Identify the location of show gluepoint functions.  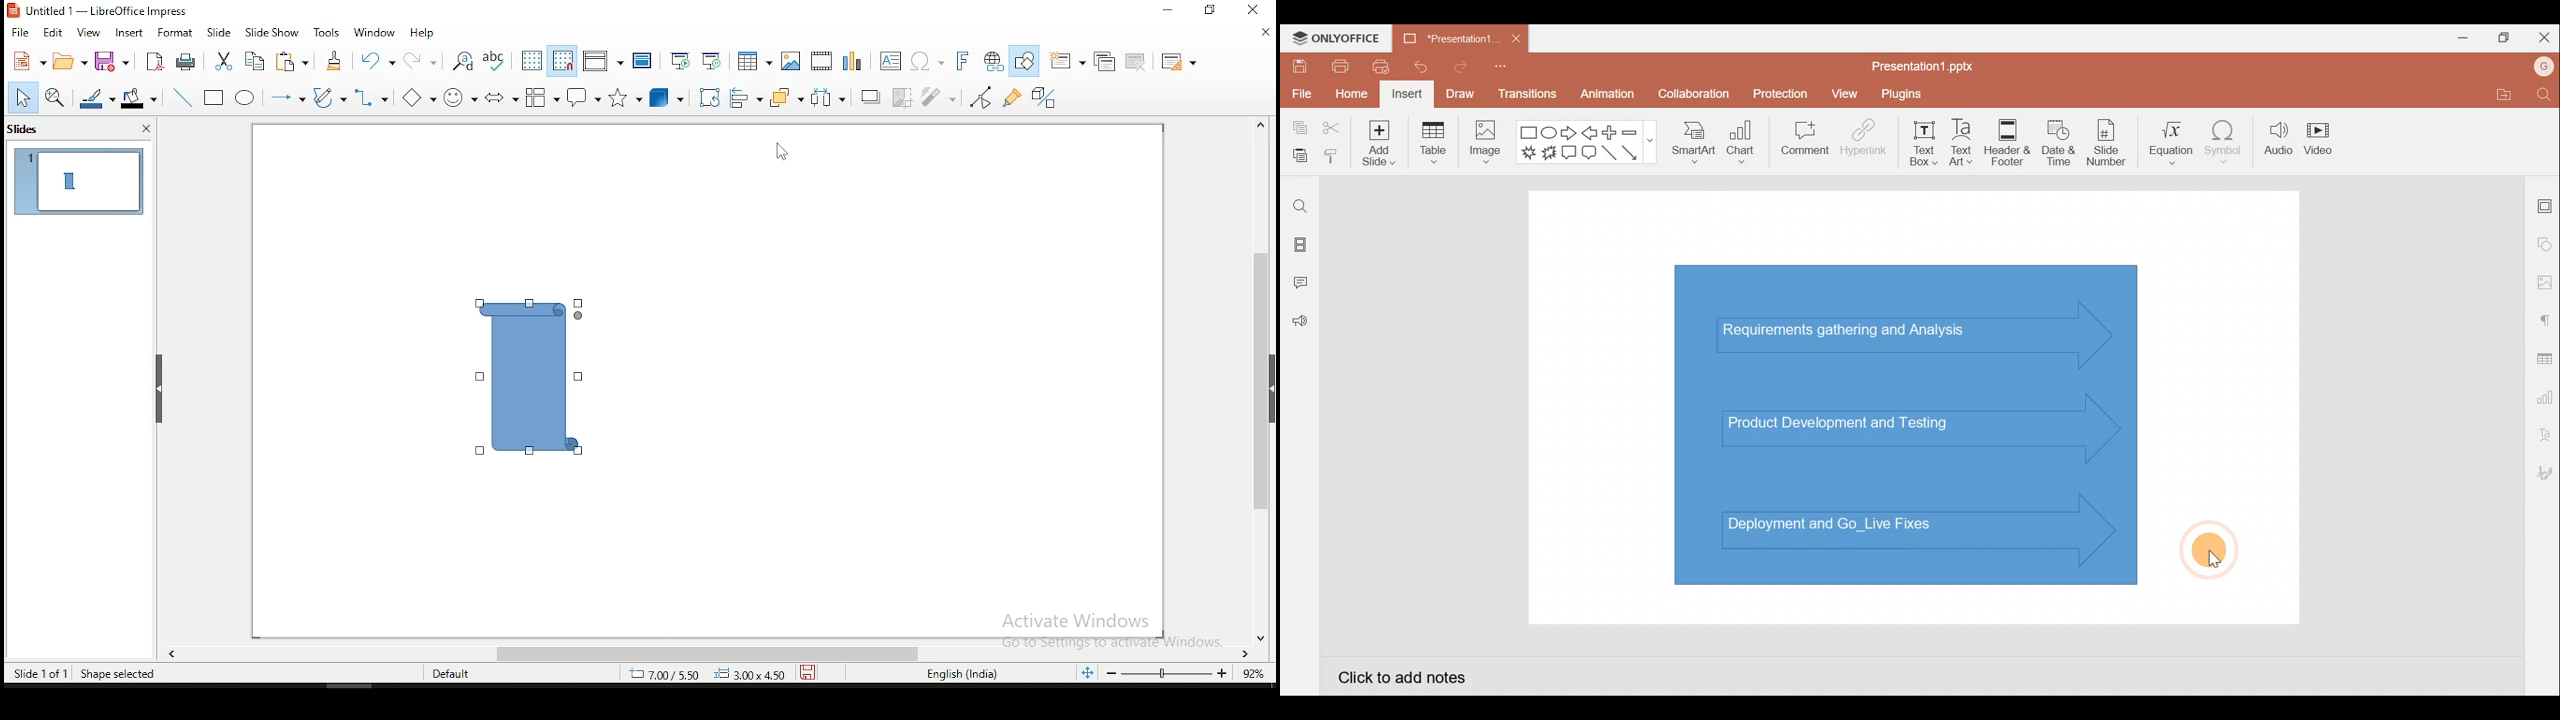
(1013, 96).